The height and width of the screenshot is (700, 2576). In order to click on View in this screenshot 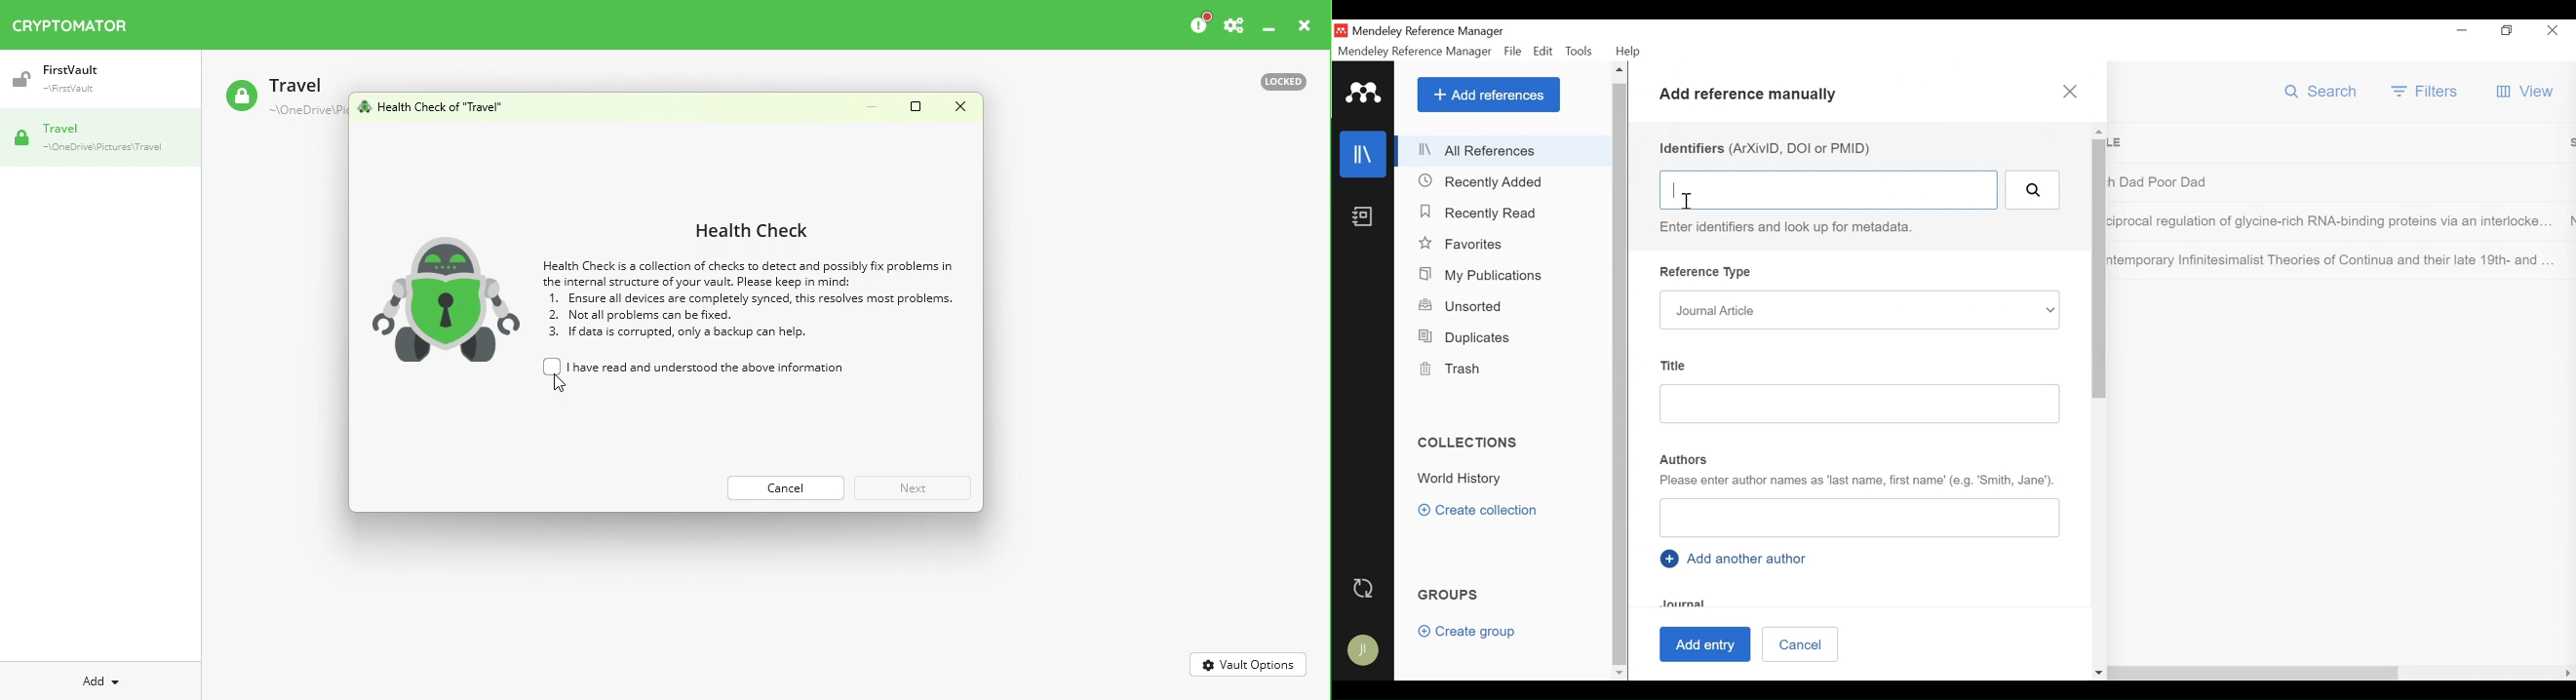, I will do `click(2527, 92)`.